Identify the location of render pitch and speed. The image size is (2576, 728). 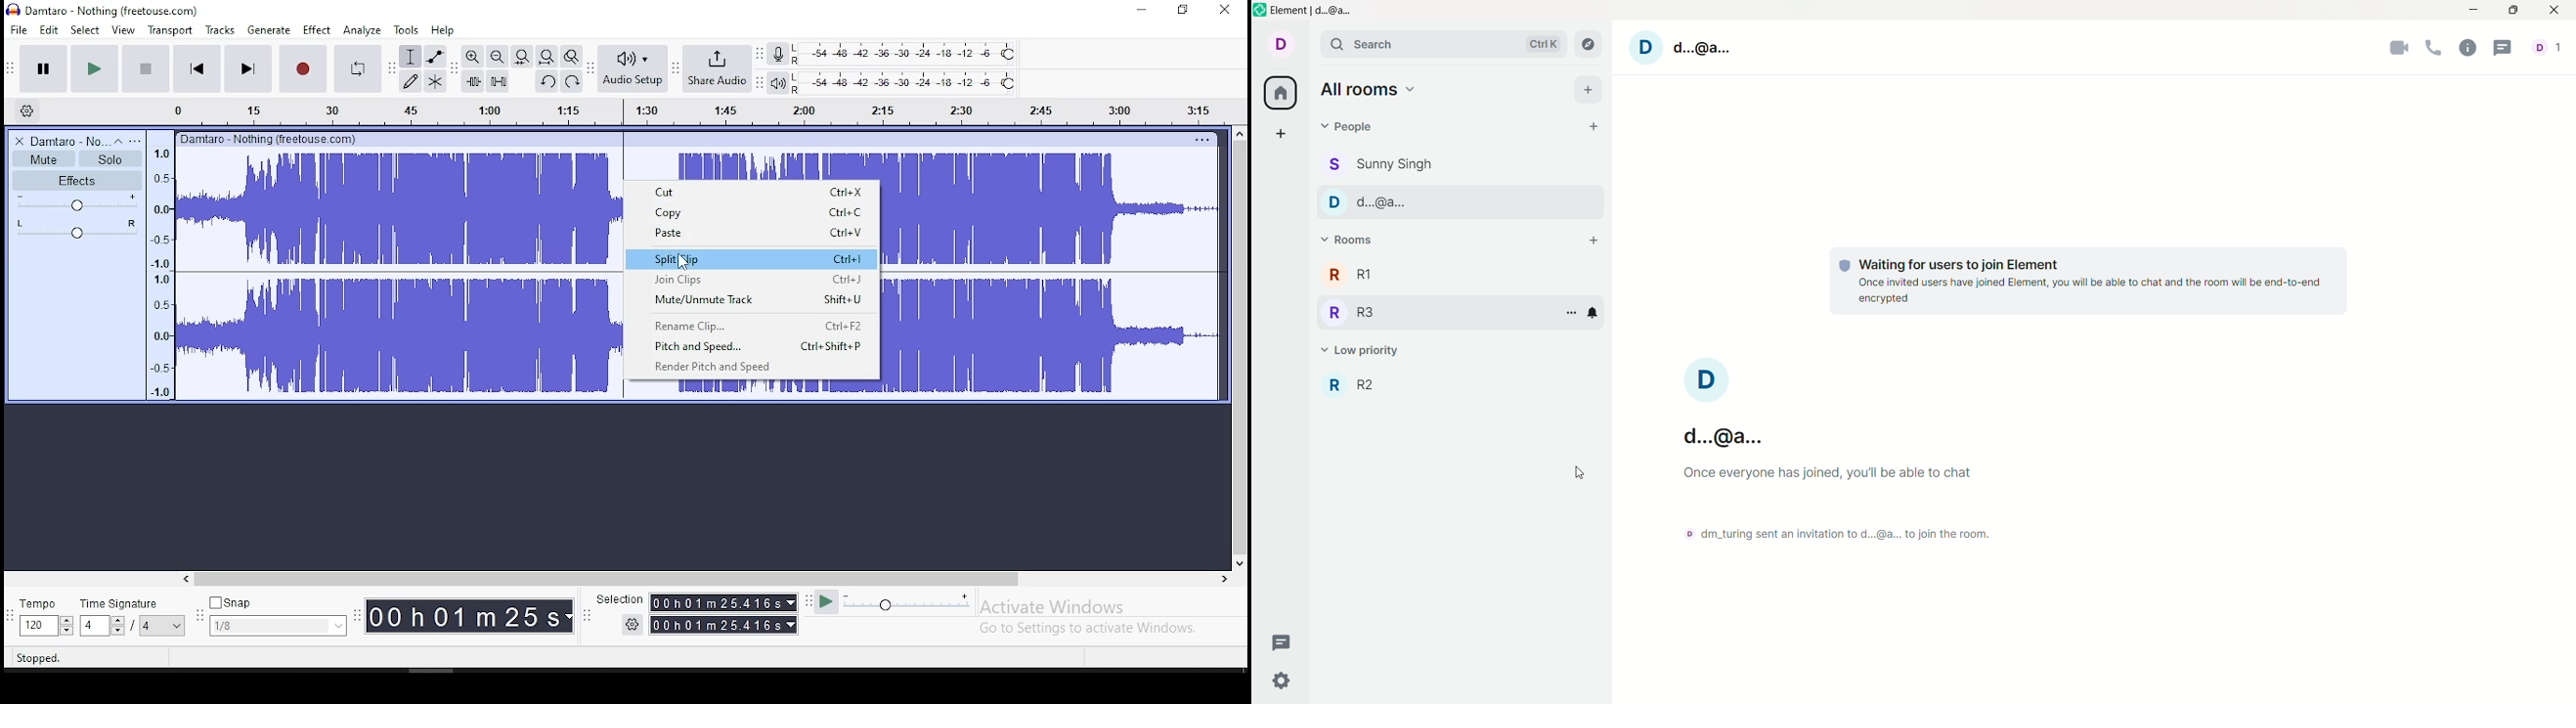
(716, 366).